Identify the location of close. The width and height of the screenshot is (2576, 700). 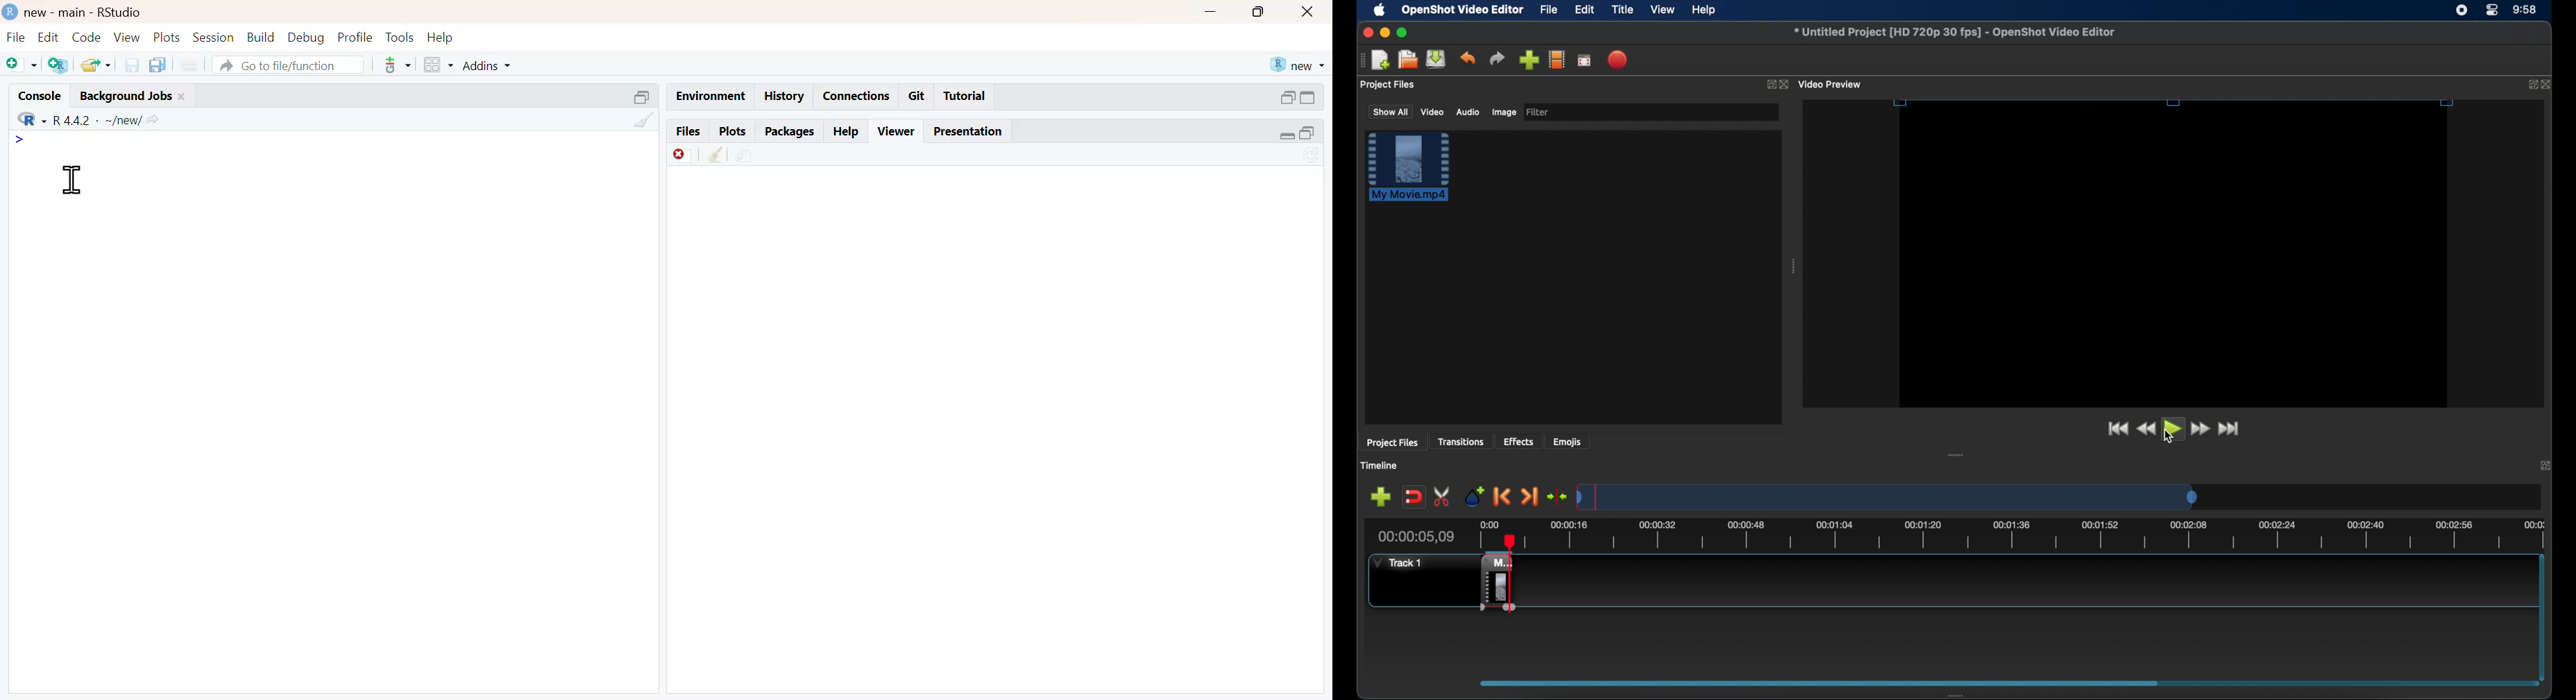
(1366, 32).